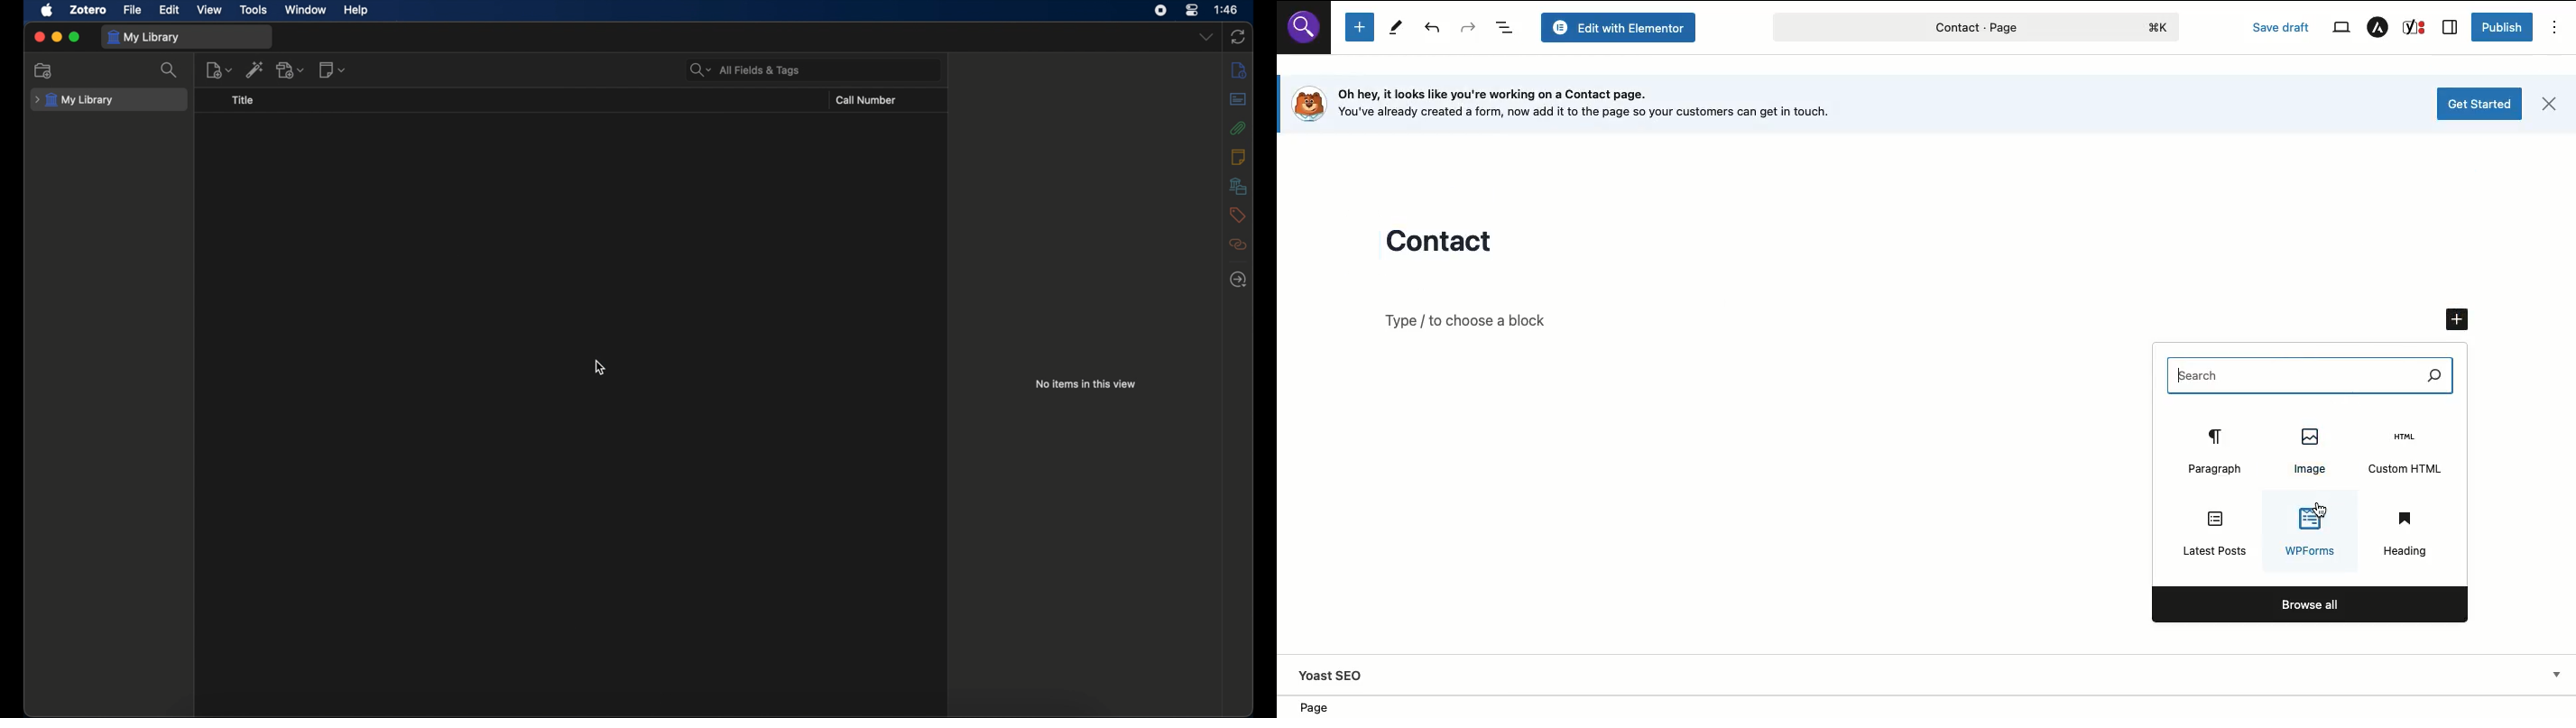 This screenshot has width=2576, height=728. I want to click on search, so click(1309, 34).